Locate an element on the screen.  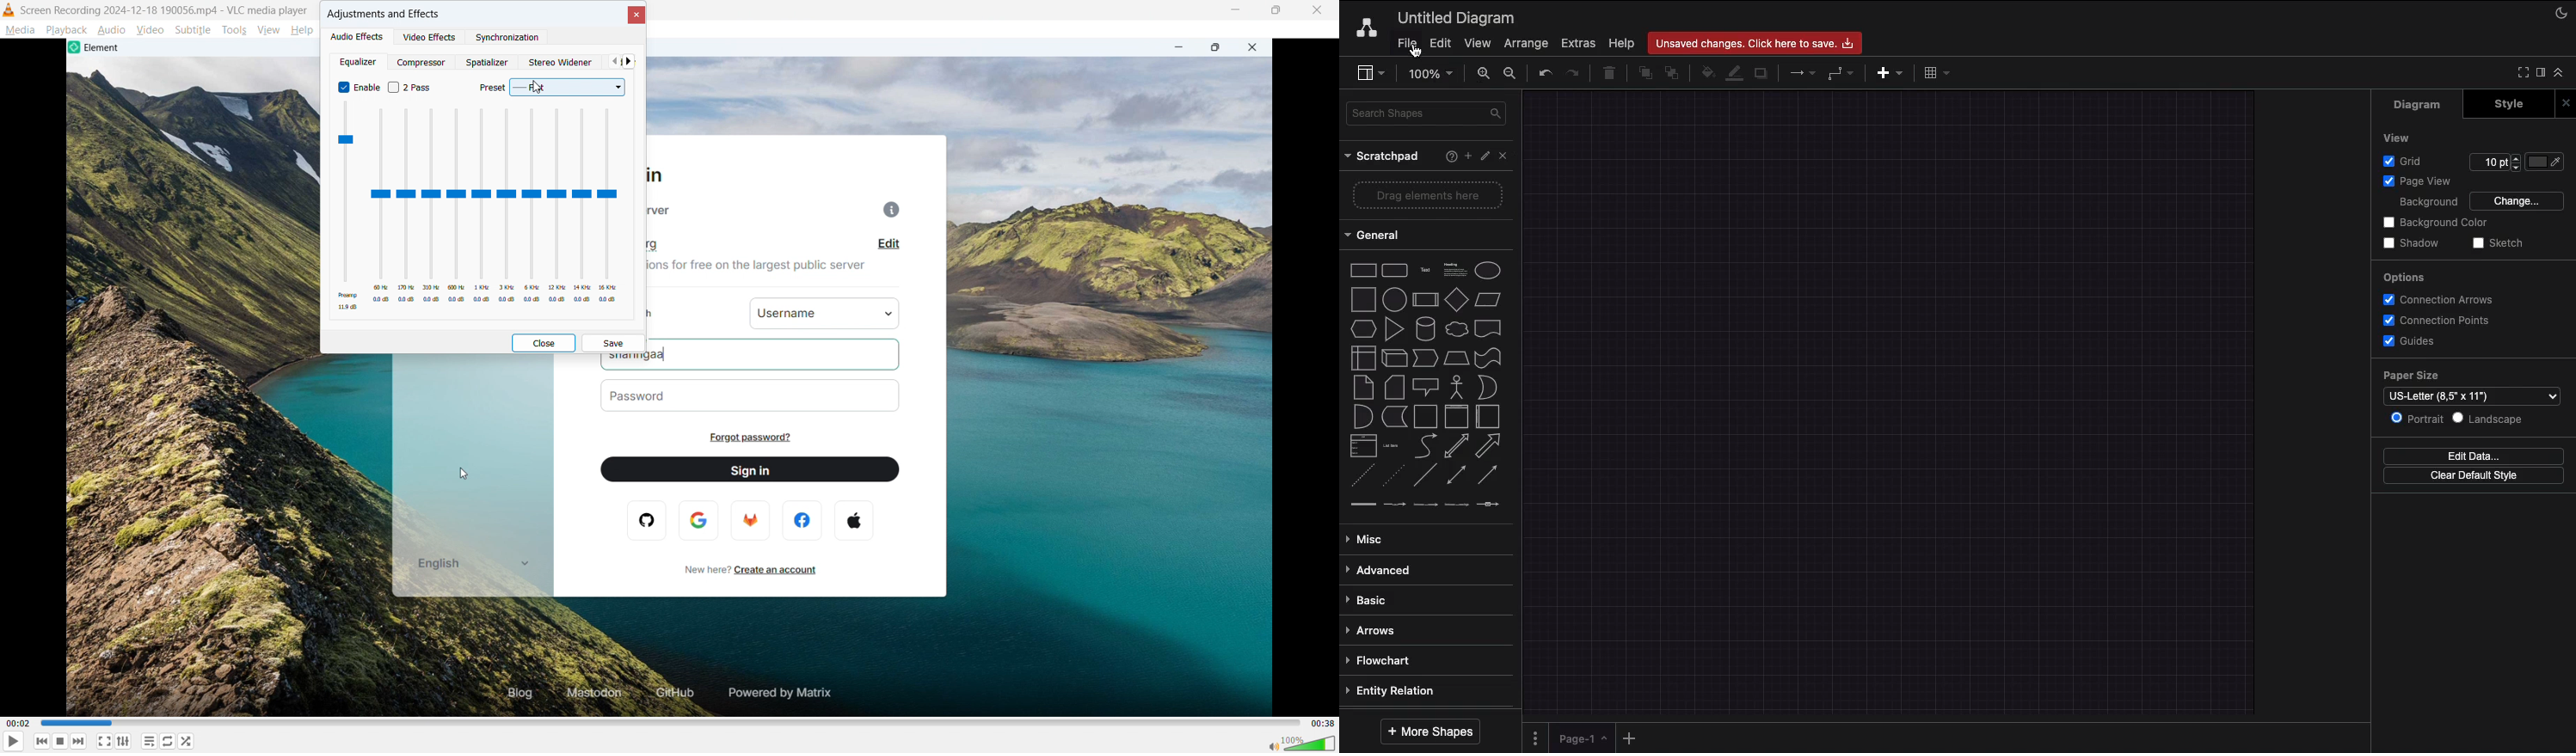
Connection points is located at coordinates (2438, 320).